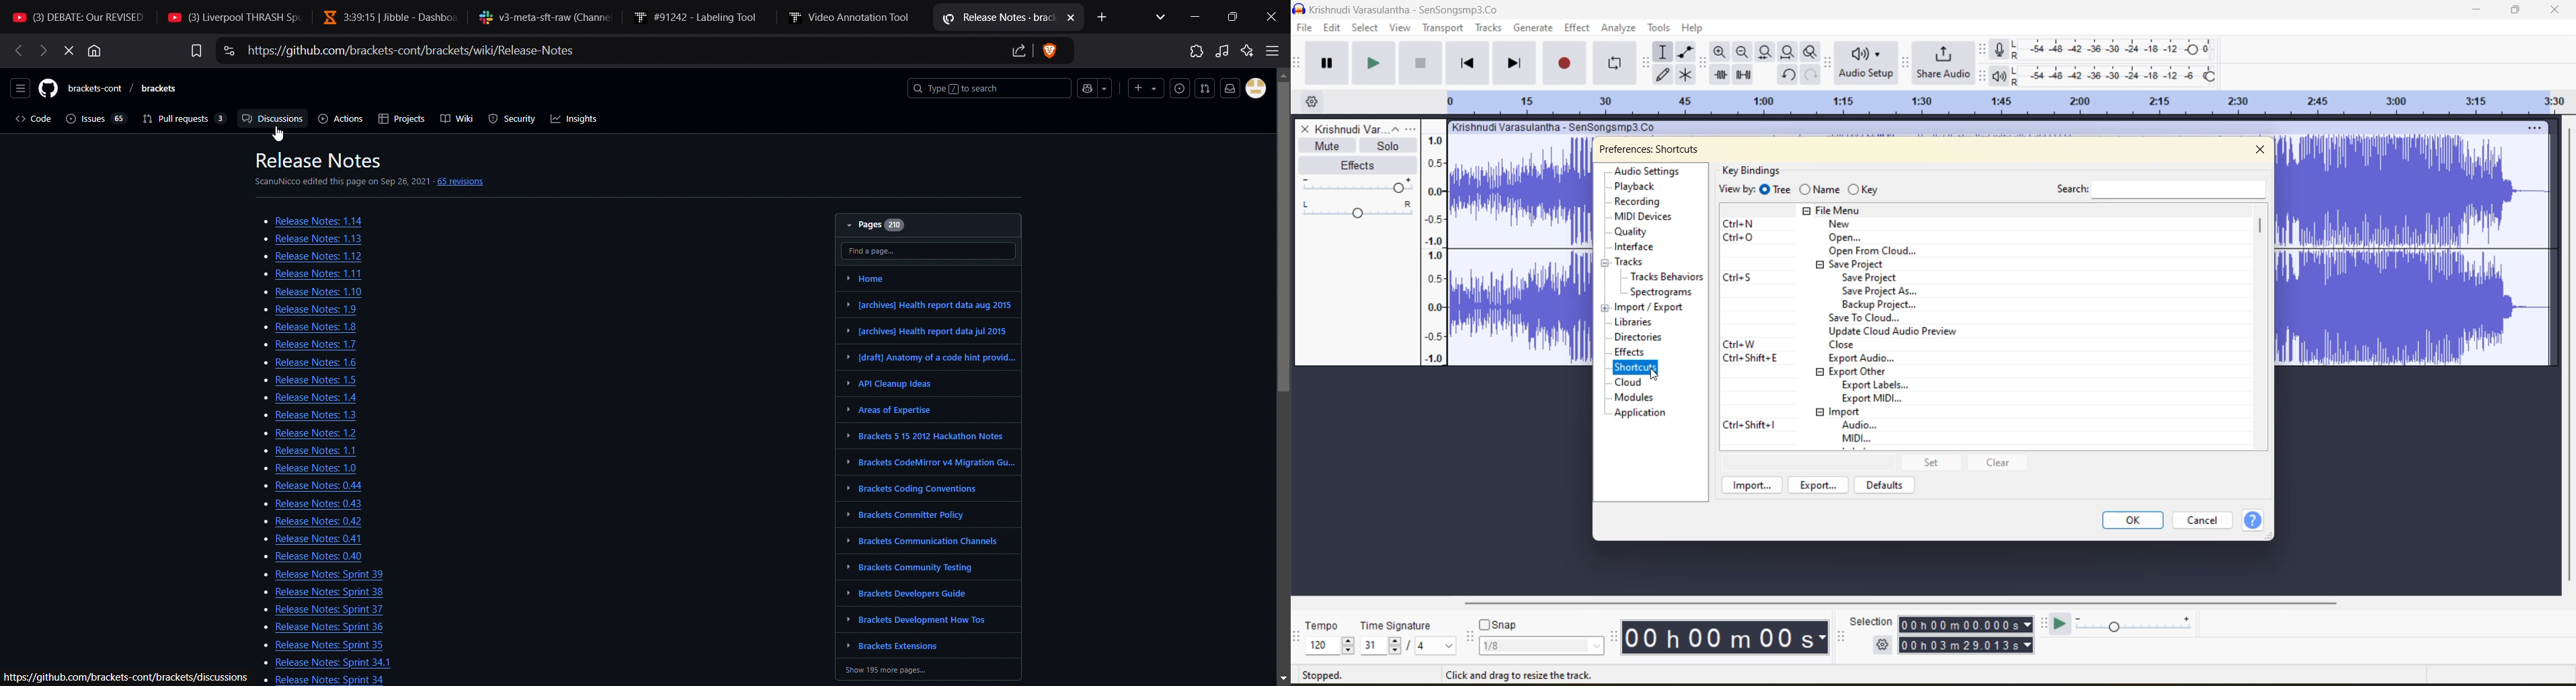 This screenshot has height=700, width=2576. Describe the element at coordinates (2519, 10) in the screenshot. I see `maximize` at that location.